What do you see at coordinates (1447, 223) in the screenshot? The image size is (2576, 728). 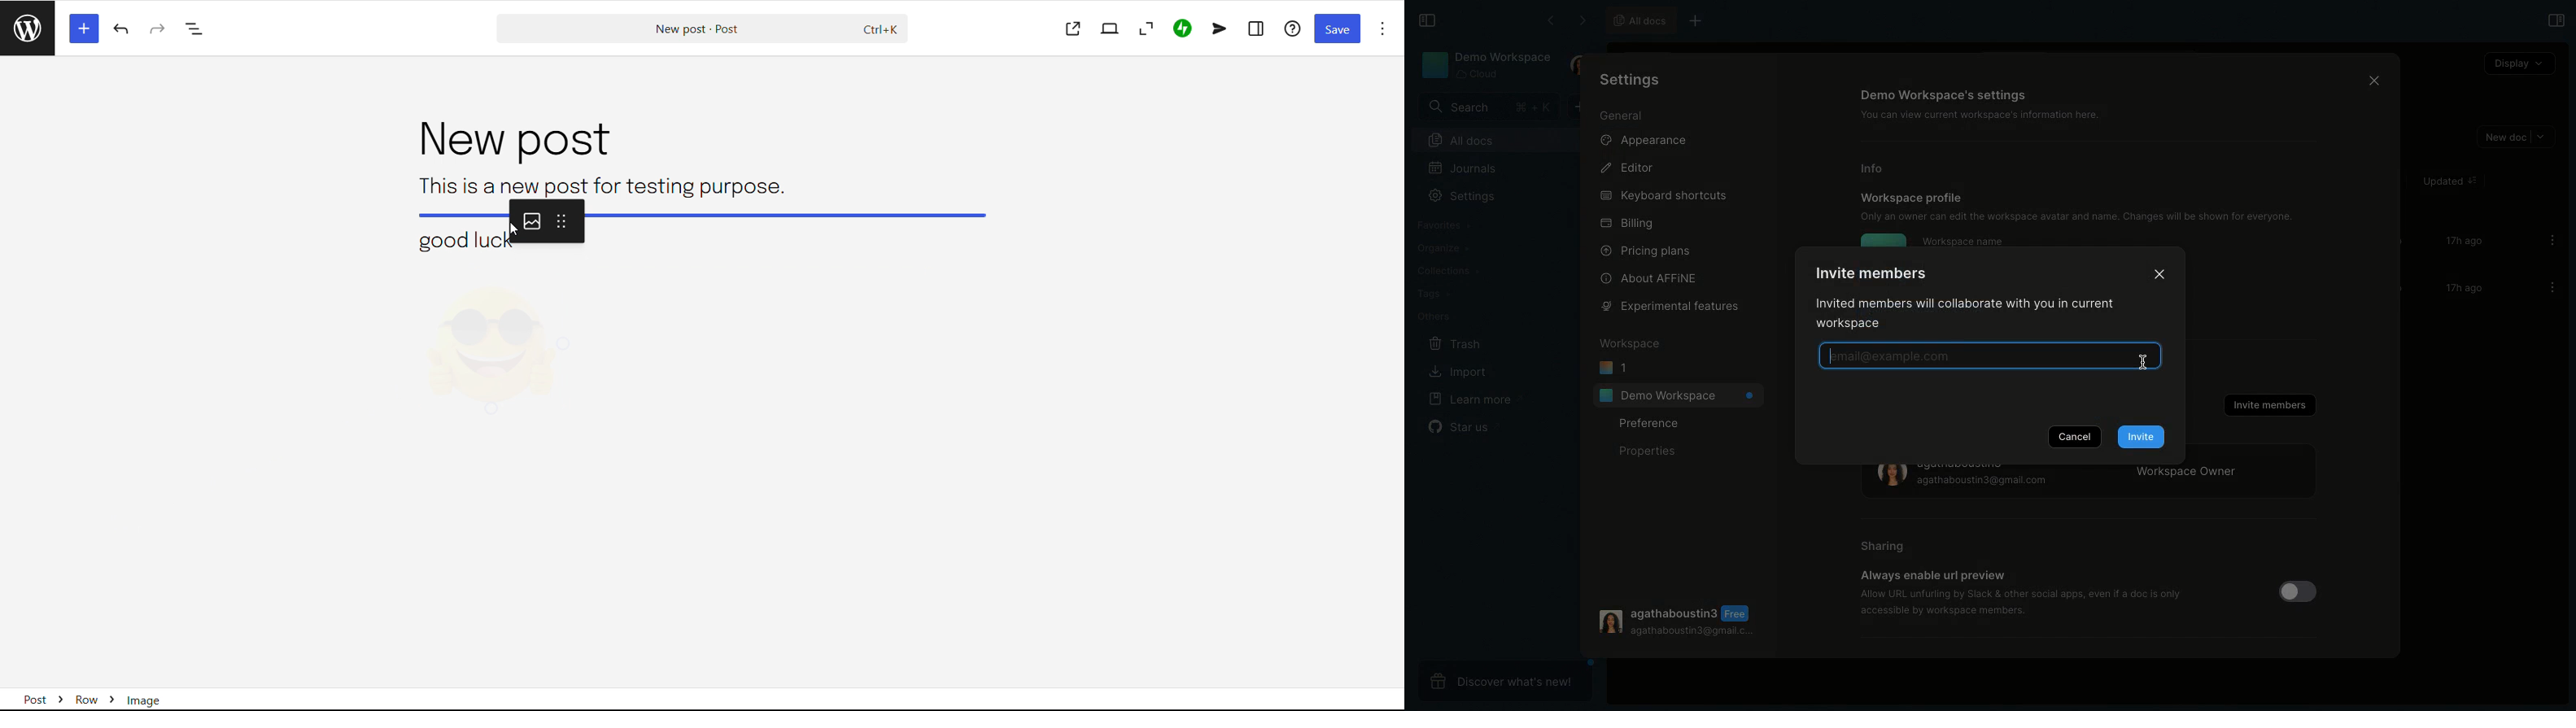 I see `Favorites` at bounding box center [1447, 223].